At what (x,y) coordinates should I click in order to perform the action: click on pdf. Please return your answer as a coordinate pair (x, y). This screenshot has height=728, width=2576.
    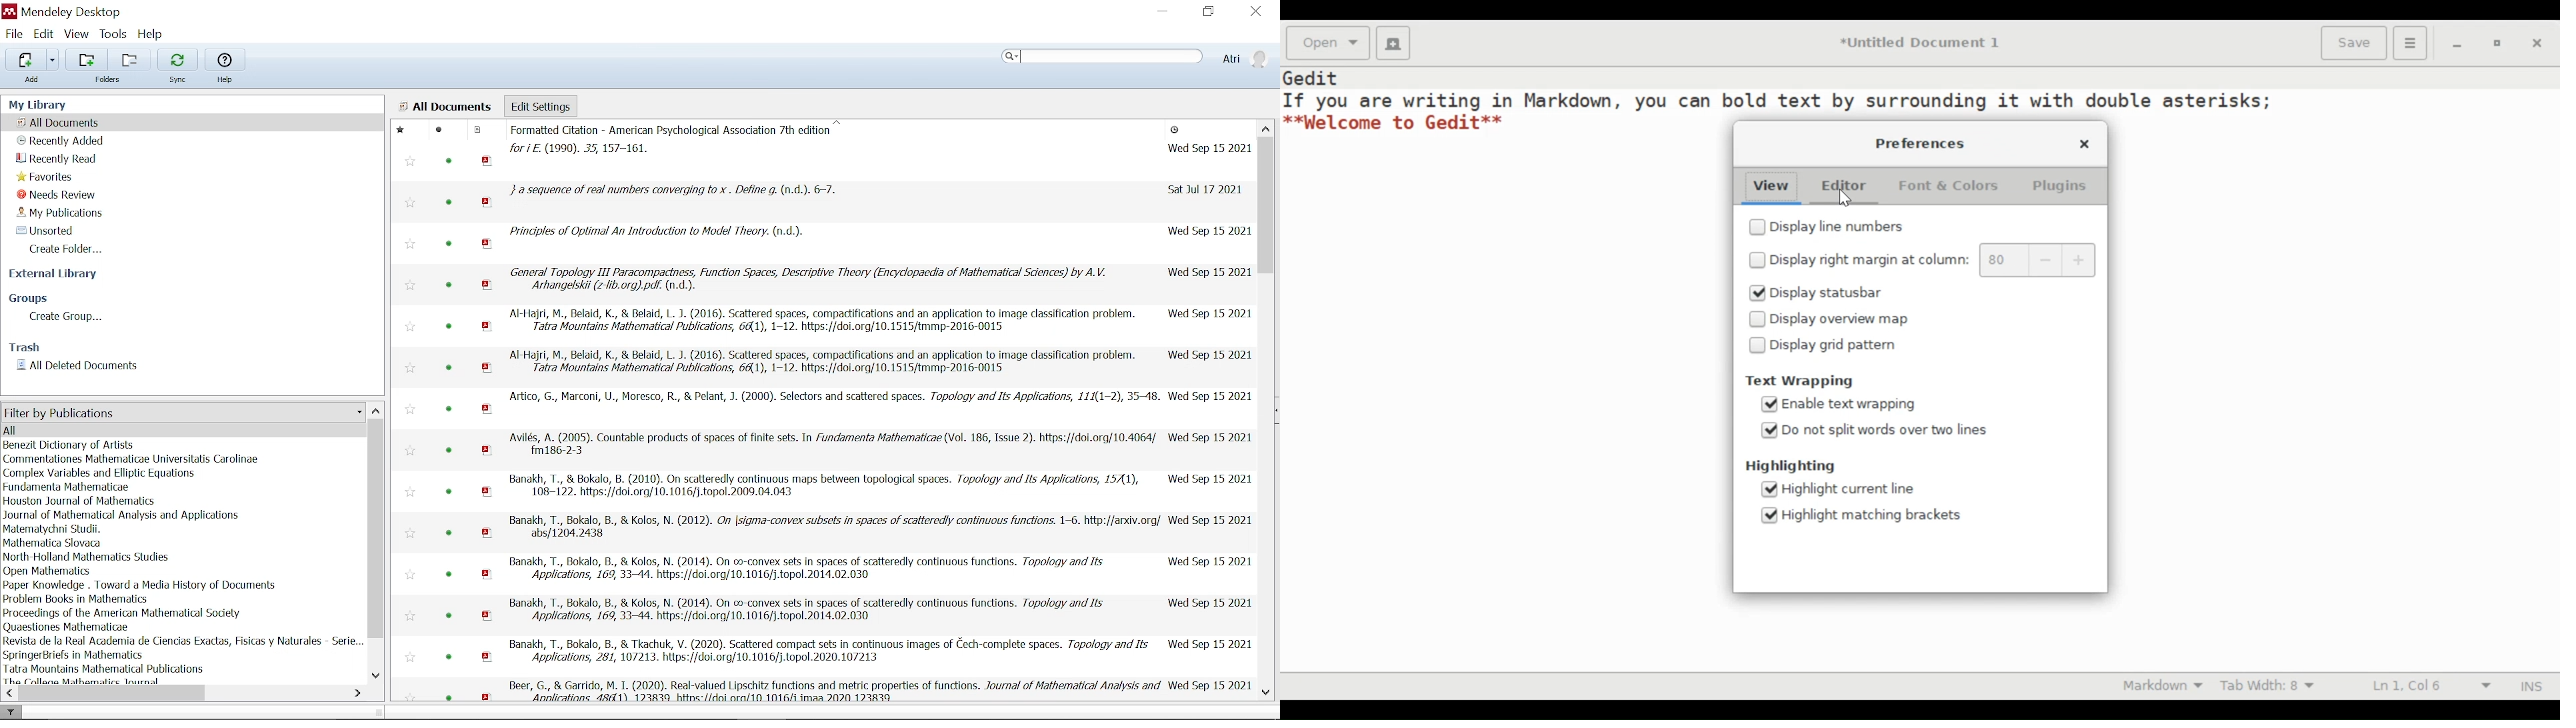
    Looking at the image, I should click on (489, 245).